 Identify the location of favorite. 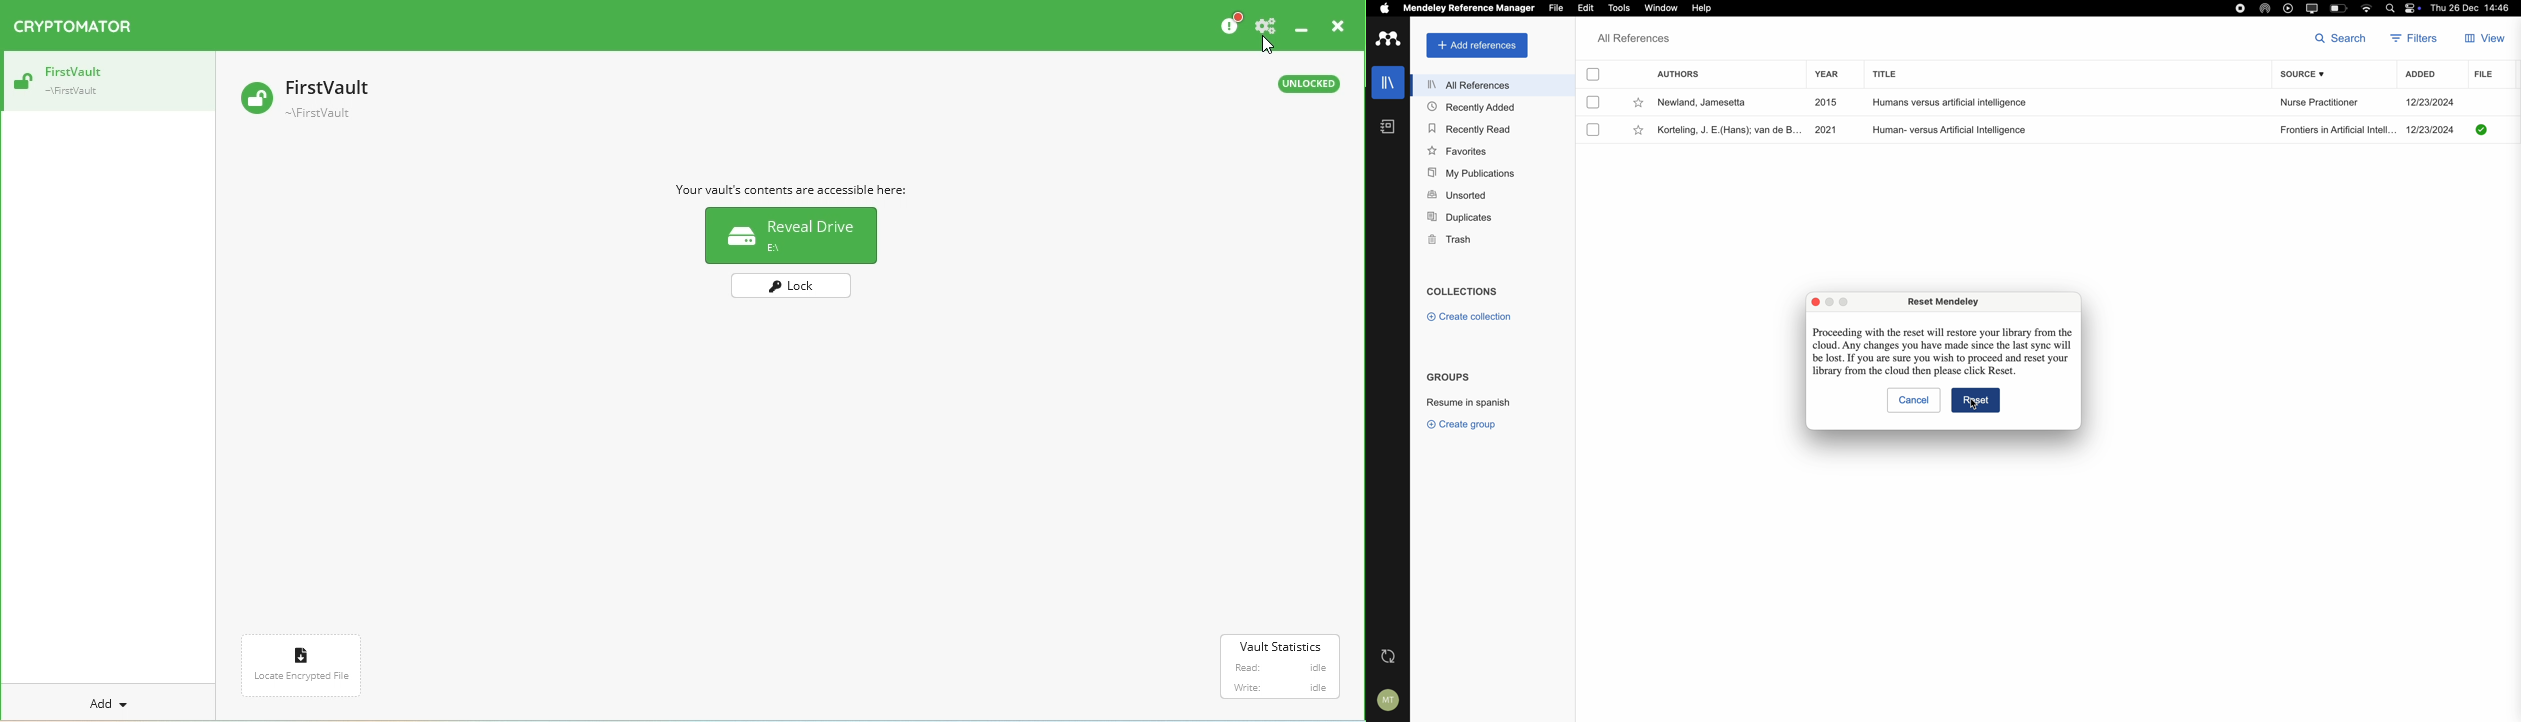
(1639, 133).